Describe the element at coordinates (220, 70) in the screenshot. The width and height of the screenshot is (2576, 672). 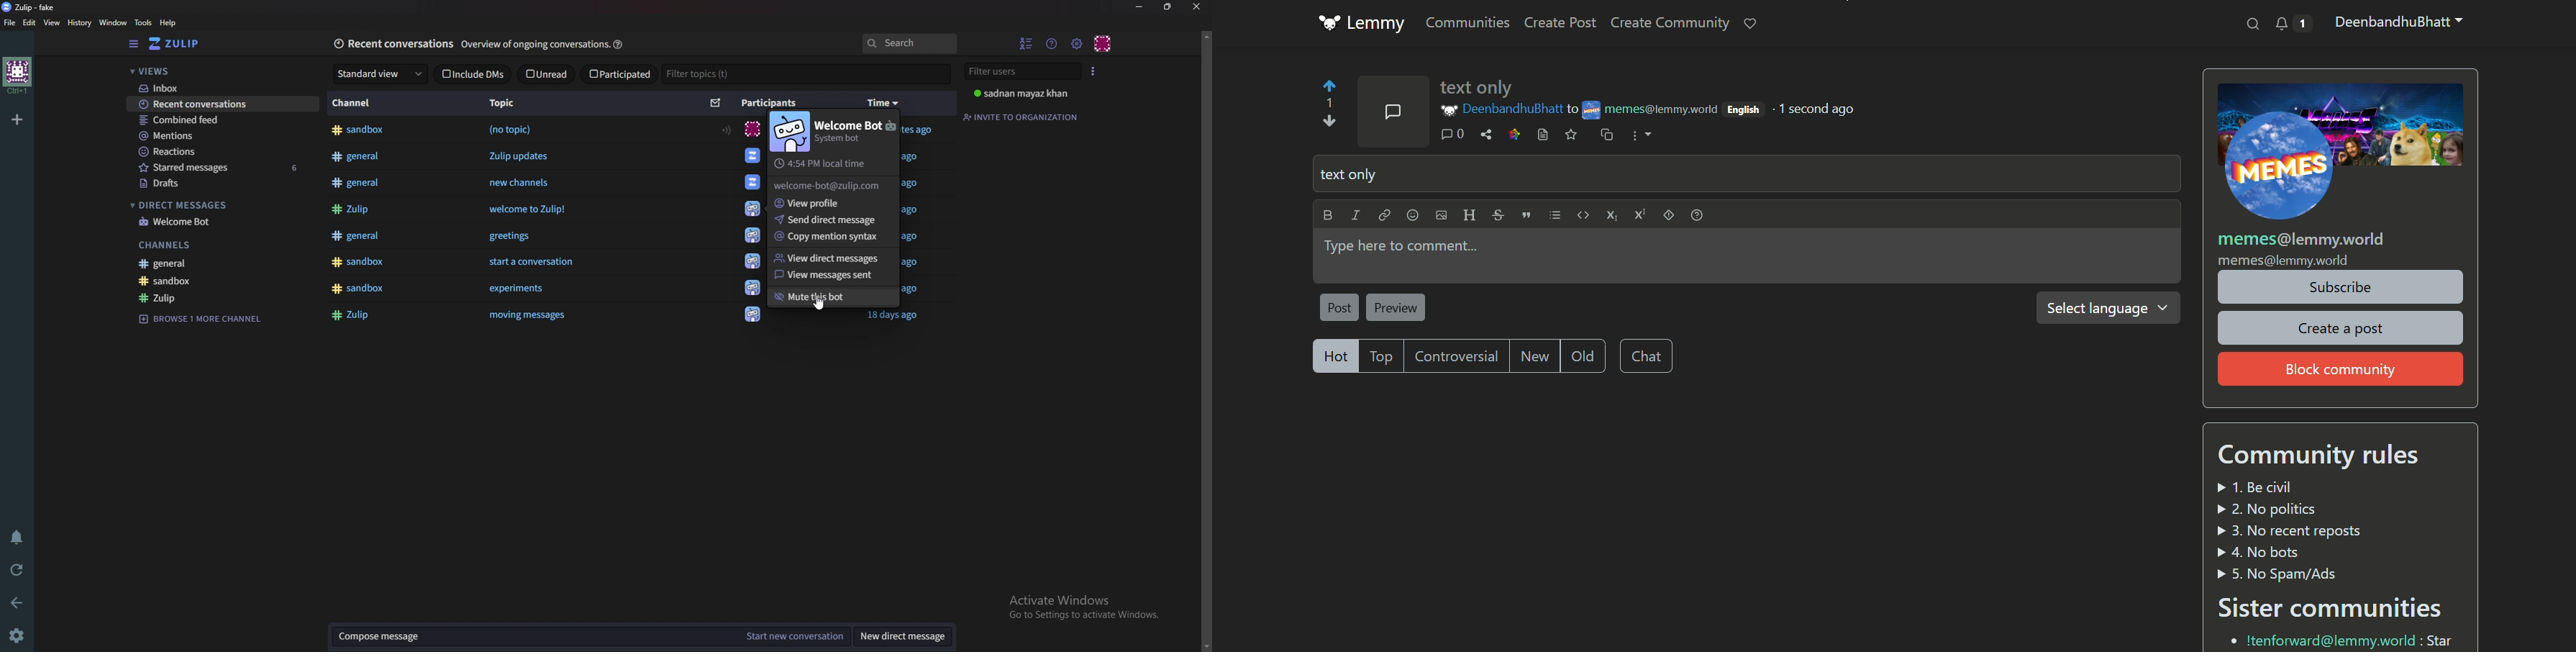
I see `Views` at that location.